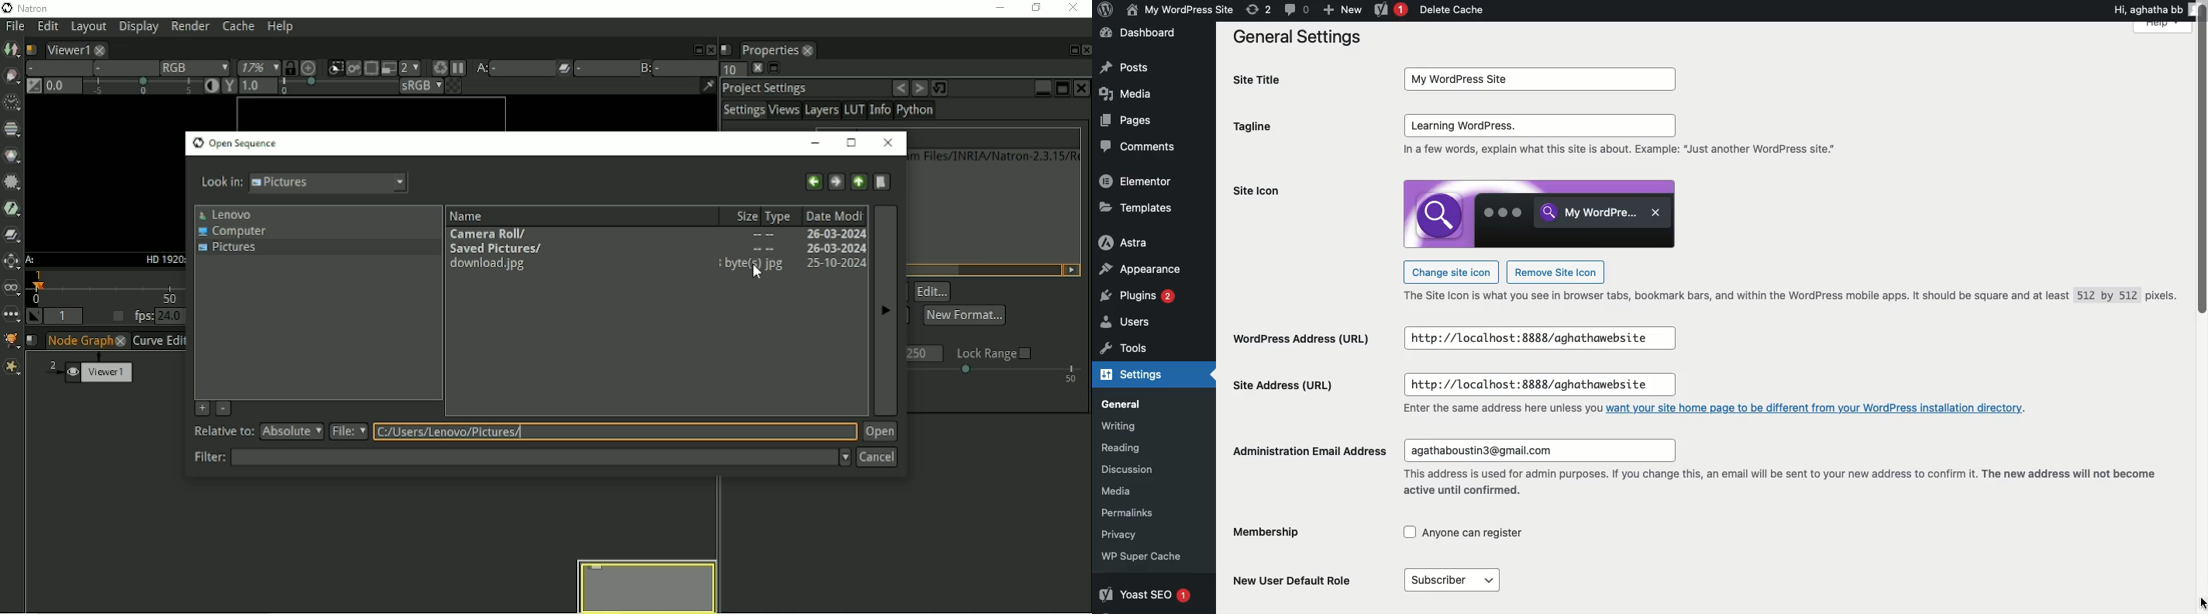 The height and width of the screenshot is (616, 2212). I want to click on http: //1ocalhost:8888/aghathawebsite, so click(1538, 384).